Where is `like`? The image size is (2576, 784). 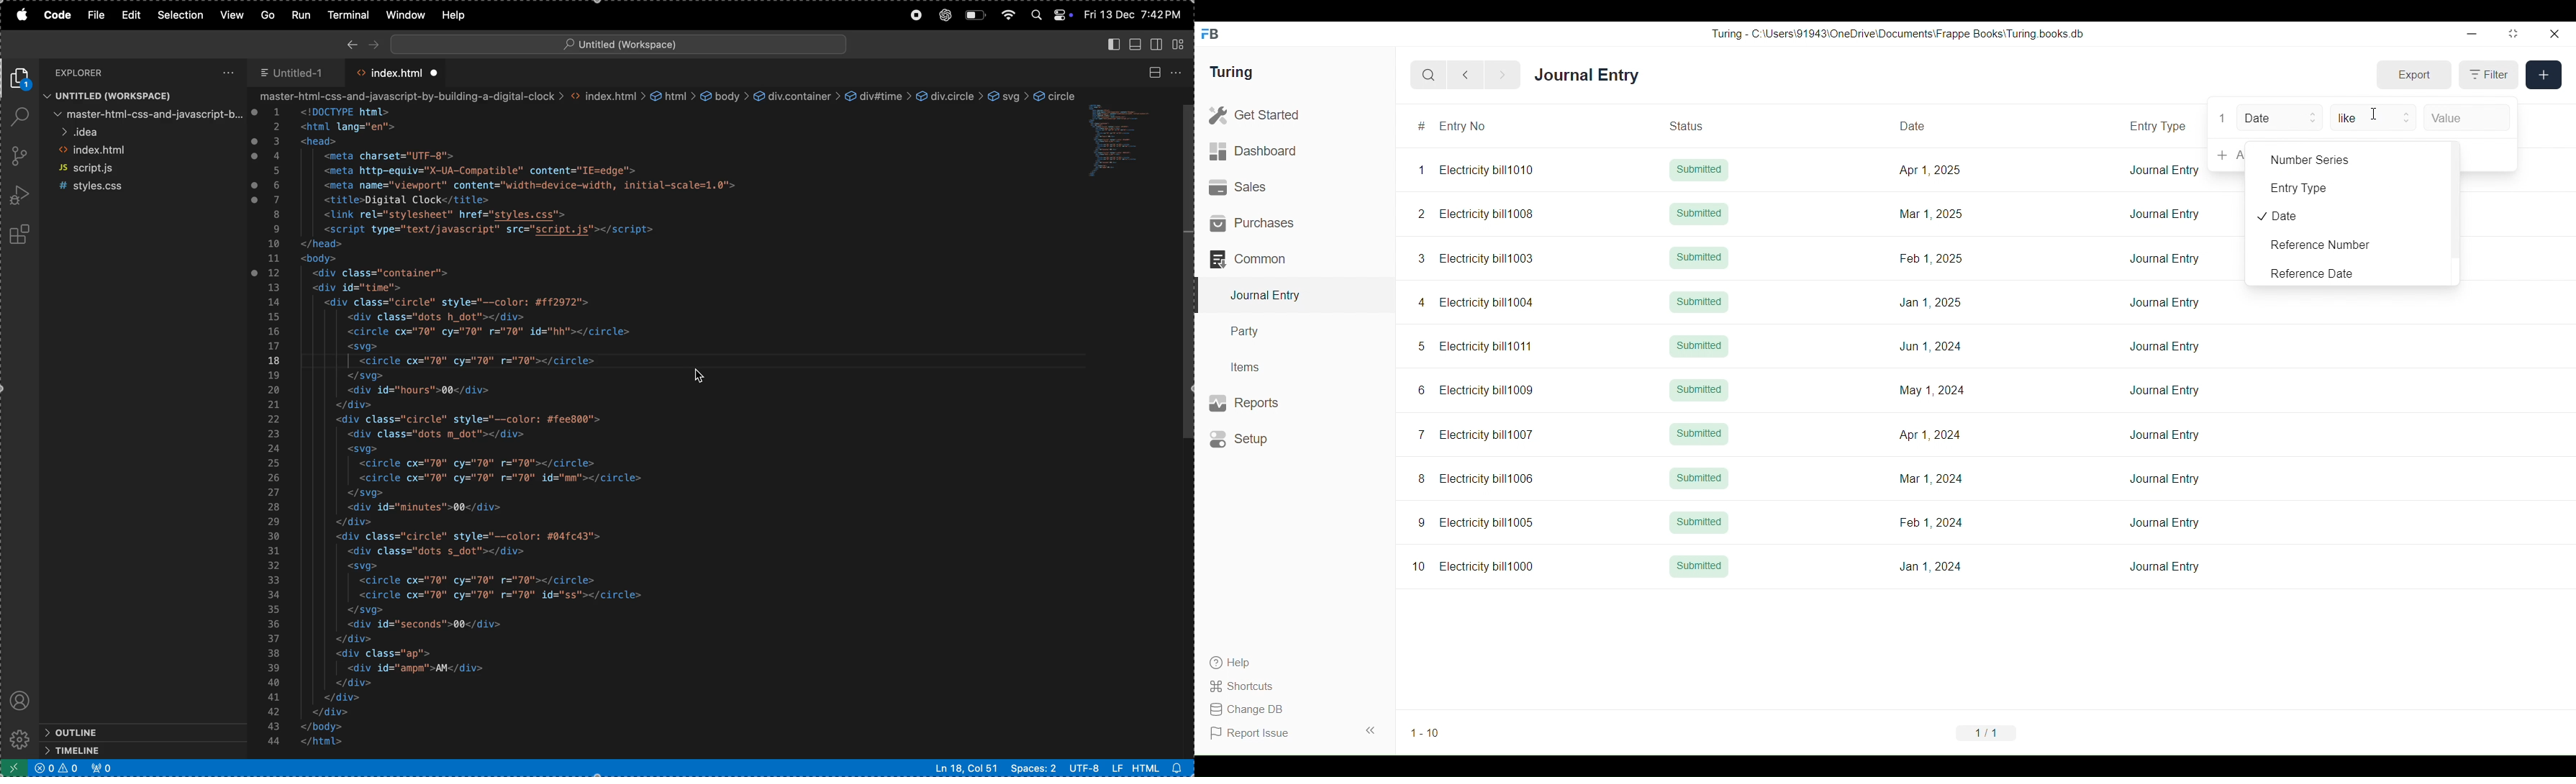 like is located at coordinates (2373, 117).